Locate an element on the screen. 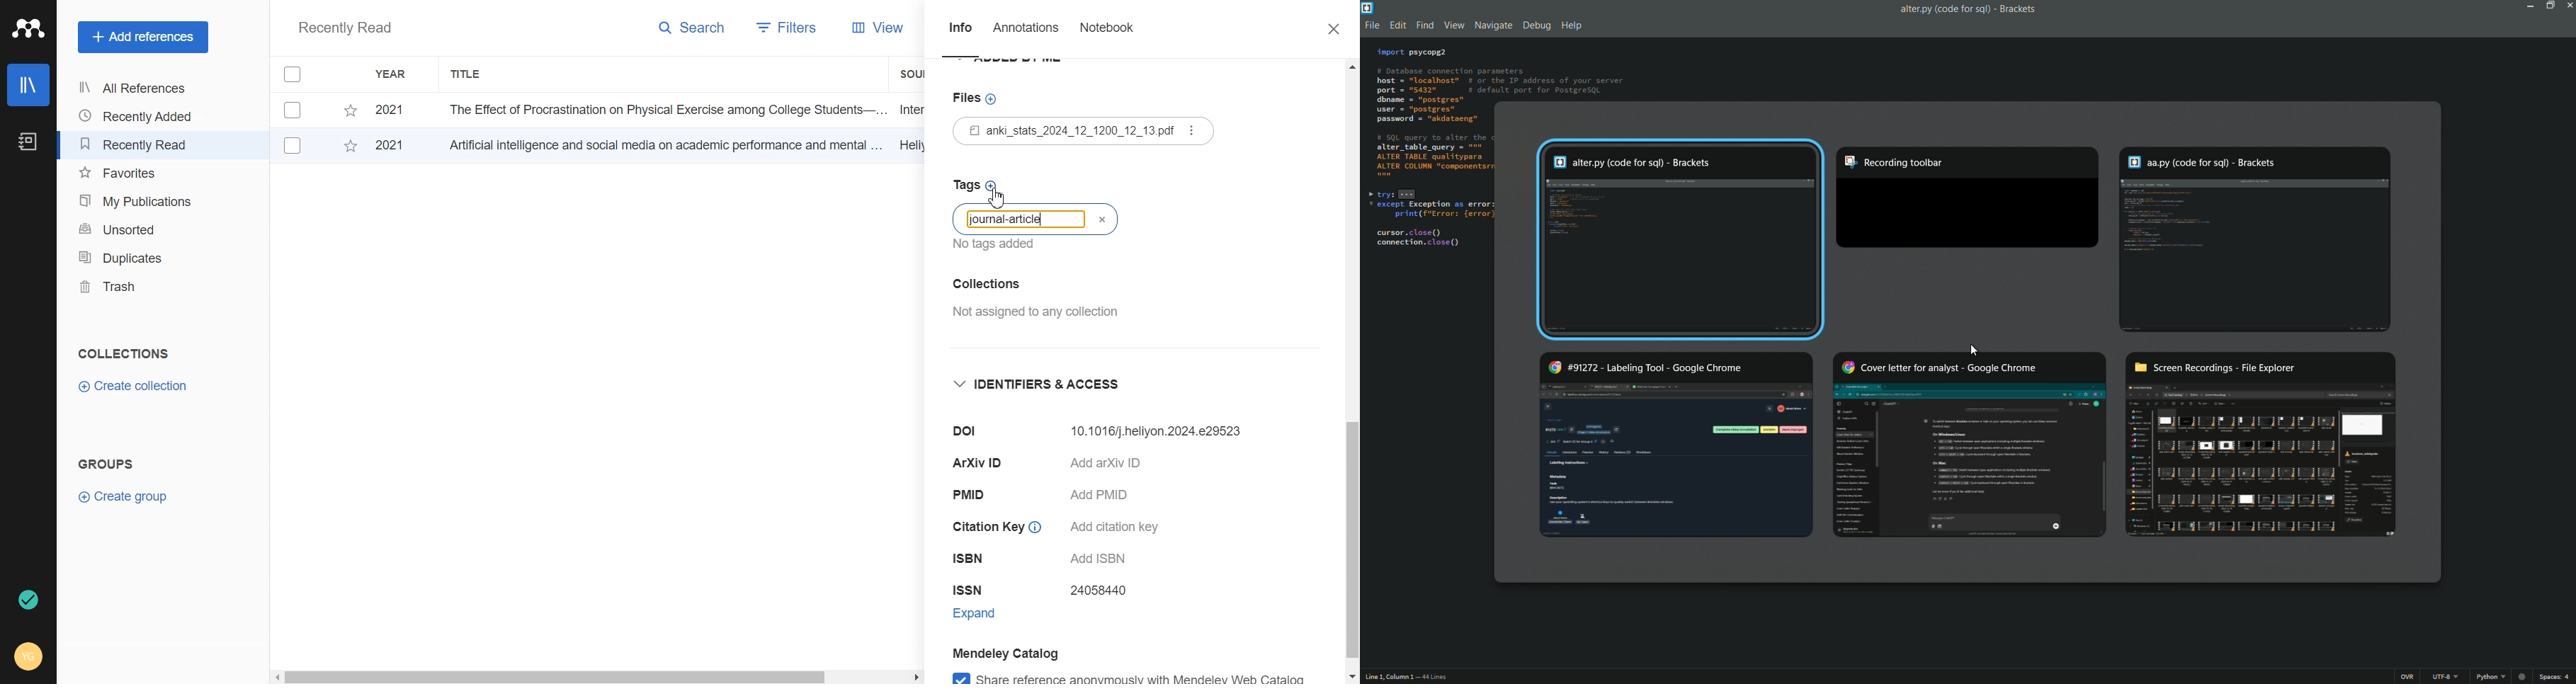 The width and height of the screenshot is (2576, 700). Starred is located at coordinates (350, 110).